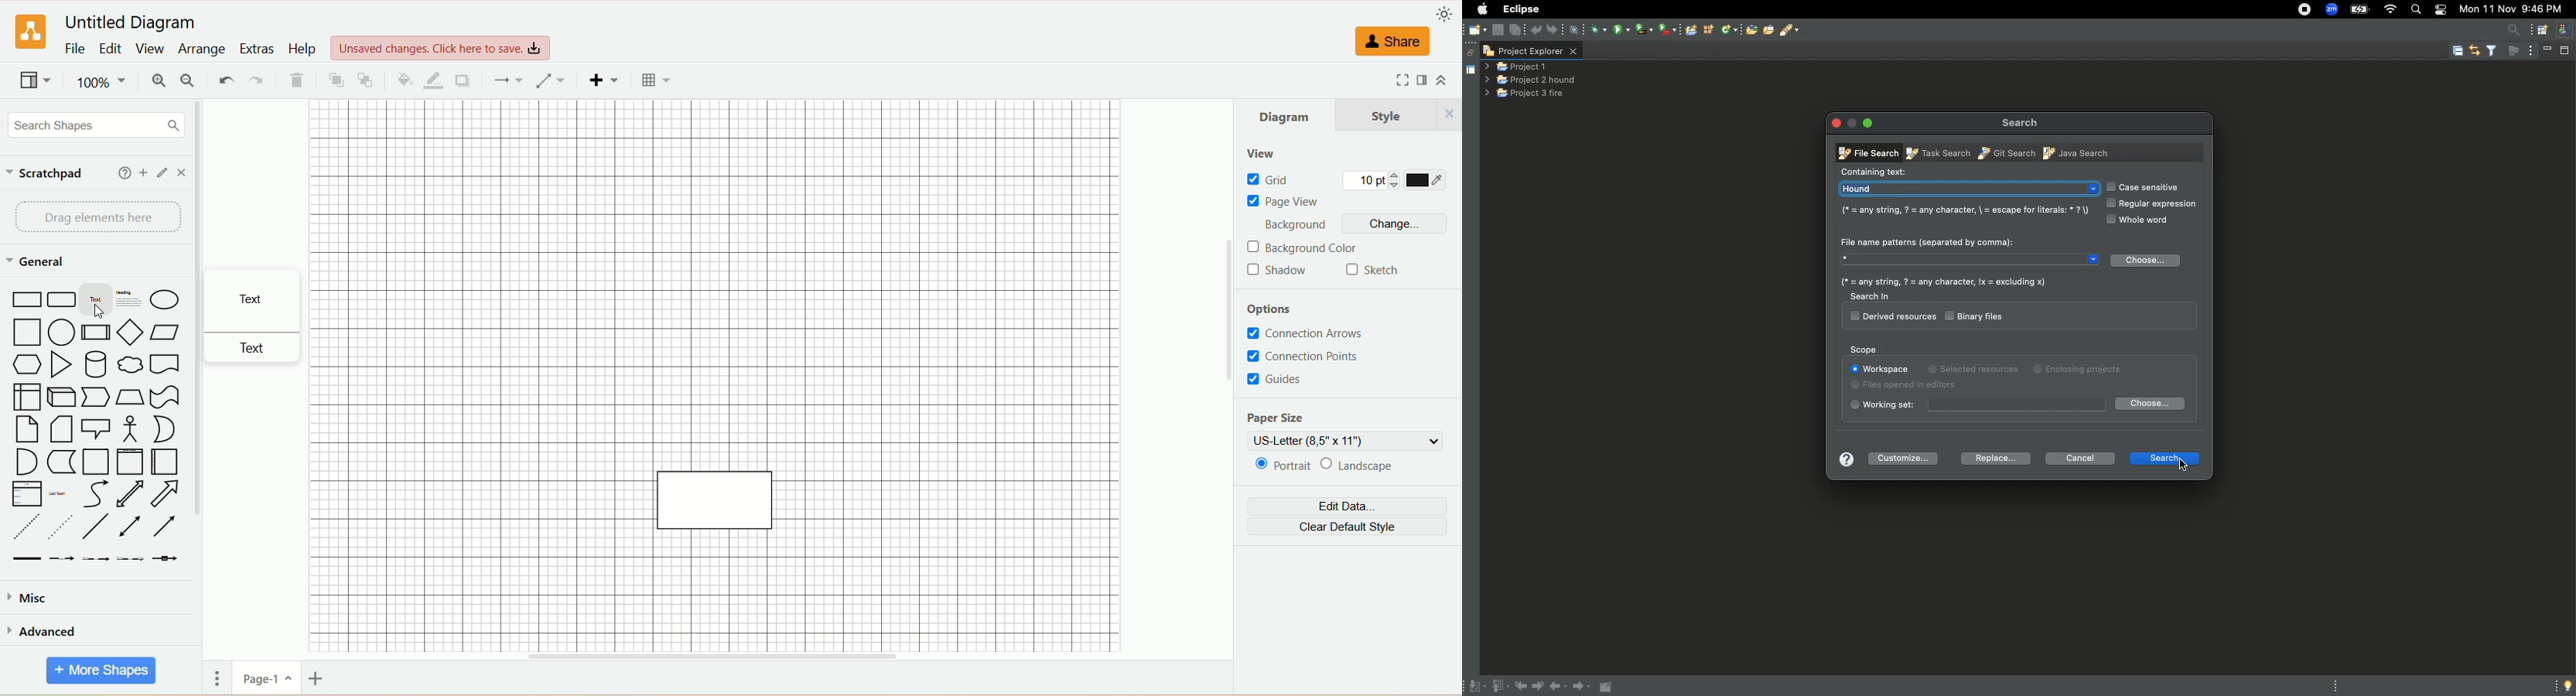 Image resolution: width=2576 pixels, height=700 pixels. What do you see at coordinates (1377, 179) in the screenshot?
I see `10 pt` at bounding box center [1377, 179].